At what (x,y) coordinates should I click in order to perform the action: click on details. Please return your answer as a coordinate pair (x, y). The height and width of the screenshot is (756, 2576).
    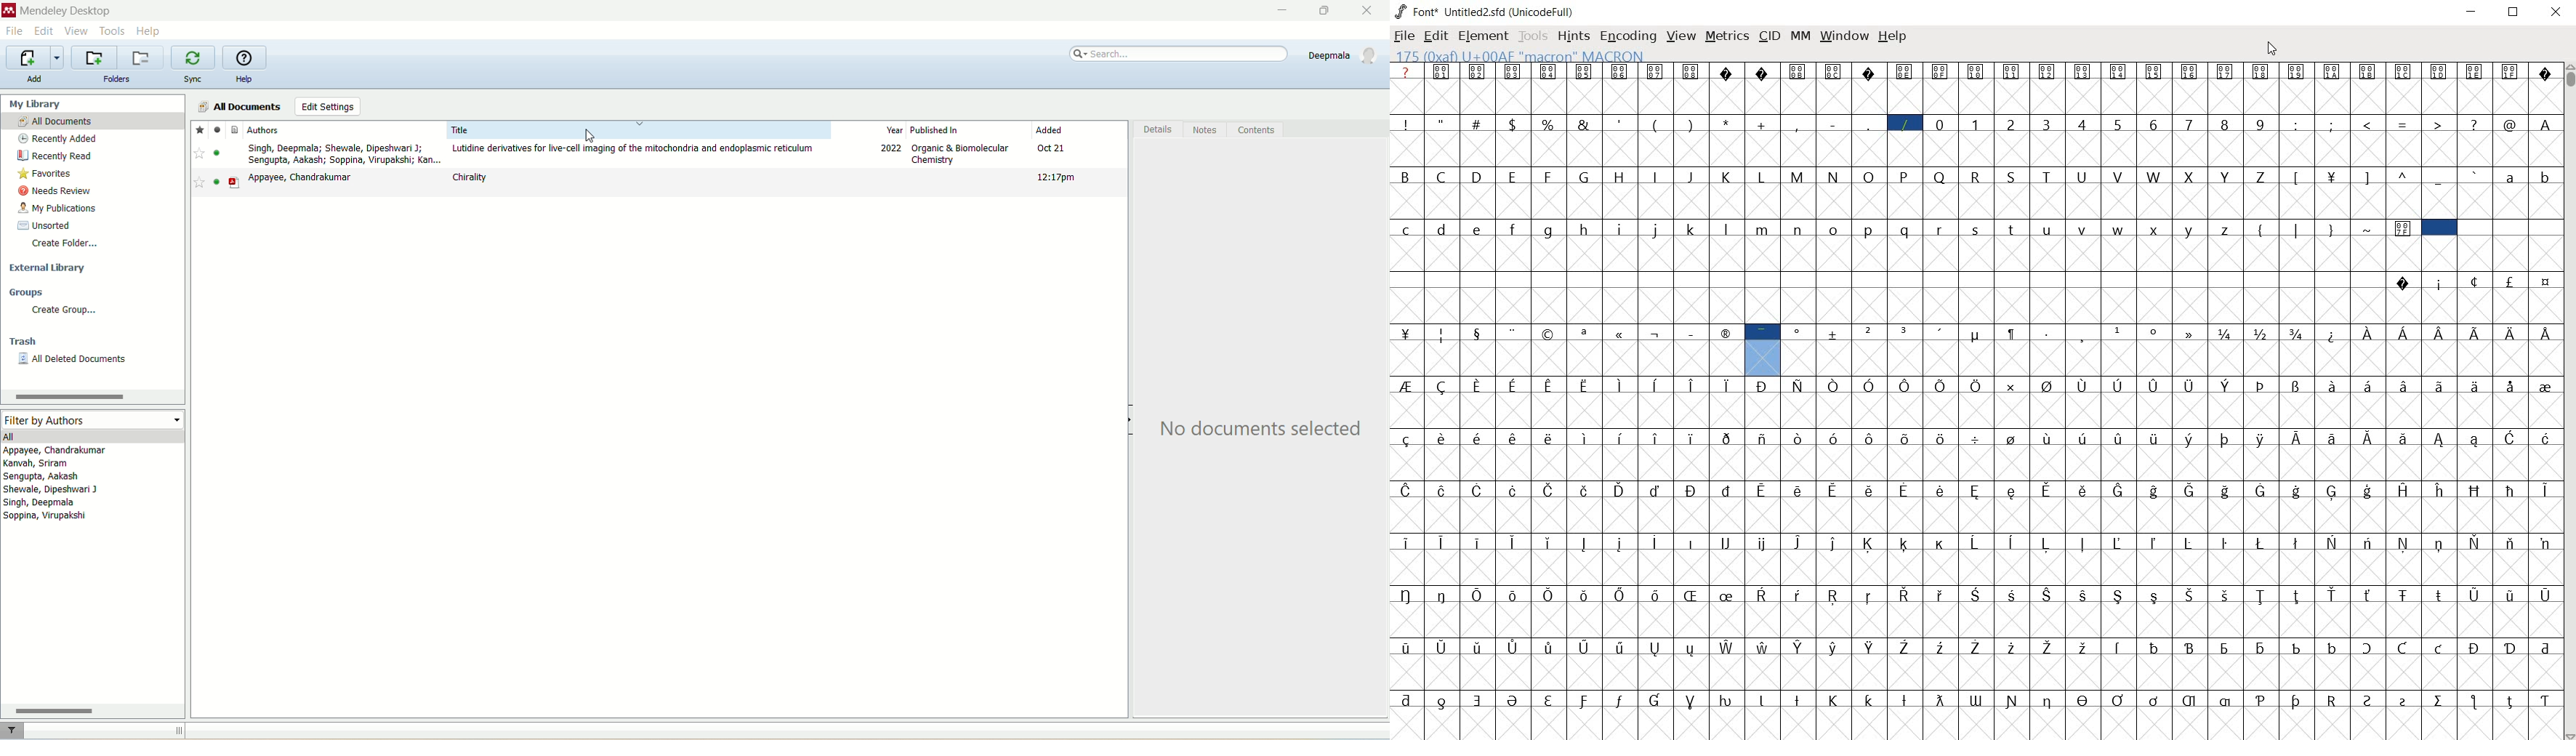
    Looking at the image, I should click on (1156, 132).